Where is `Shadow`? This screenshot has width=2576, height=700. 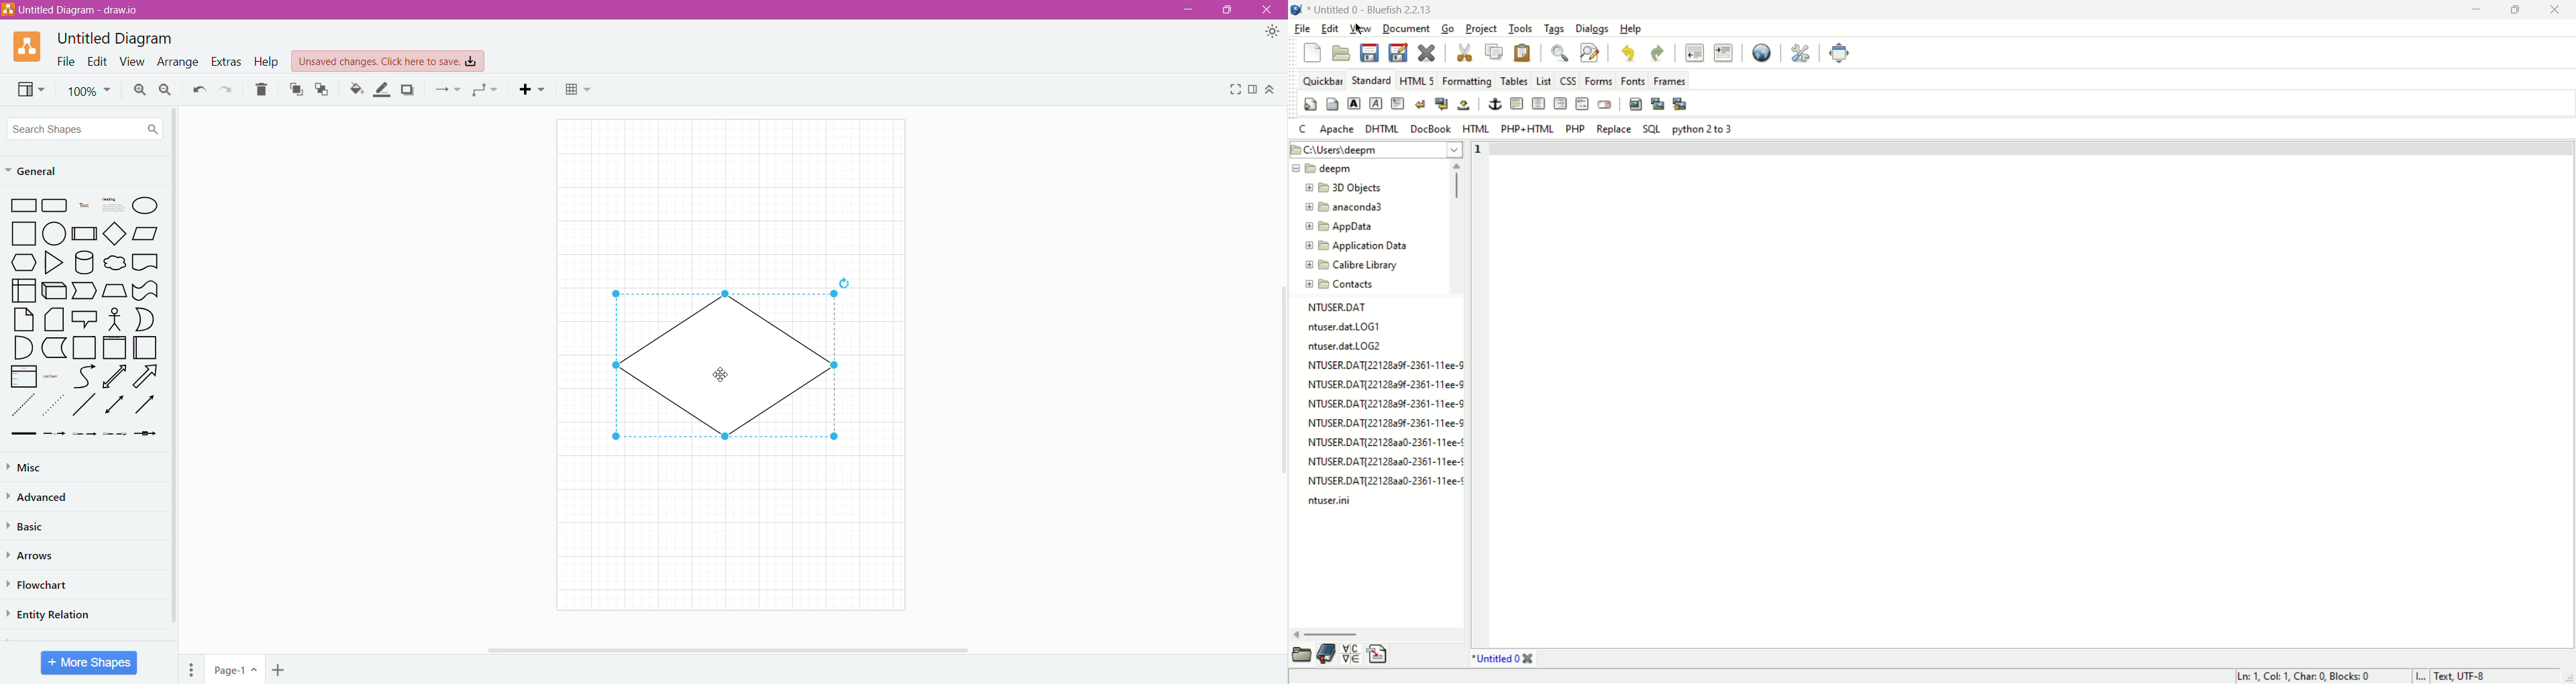
Shadow is located at coordinates (408, 89).